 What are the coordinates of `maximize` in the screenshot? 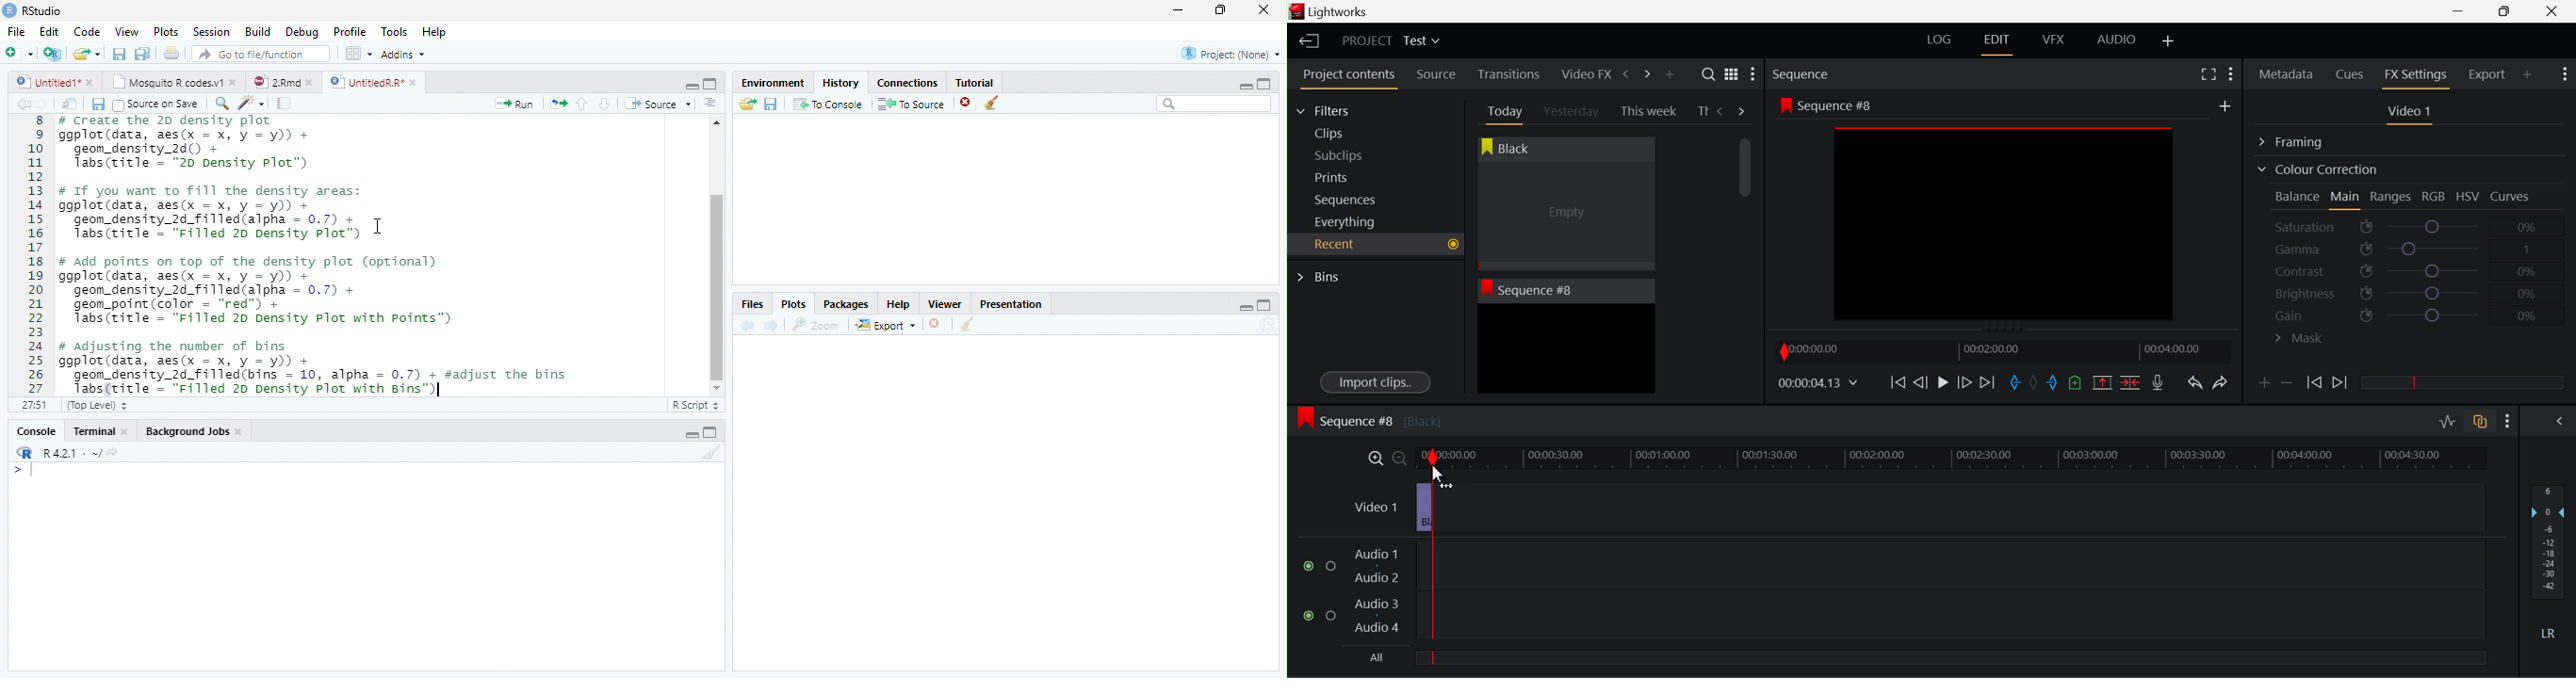 It's located at (1264, 83).